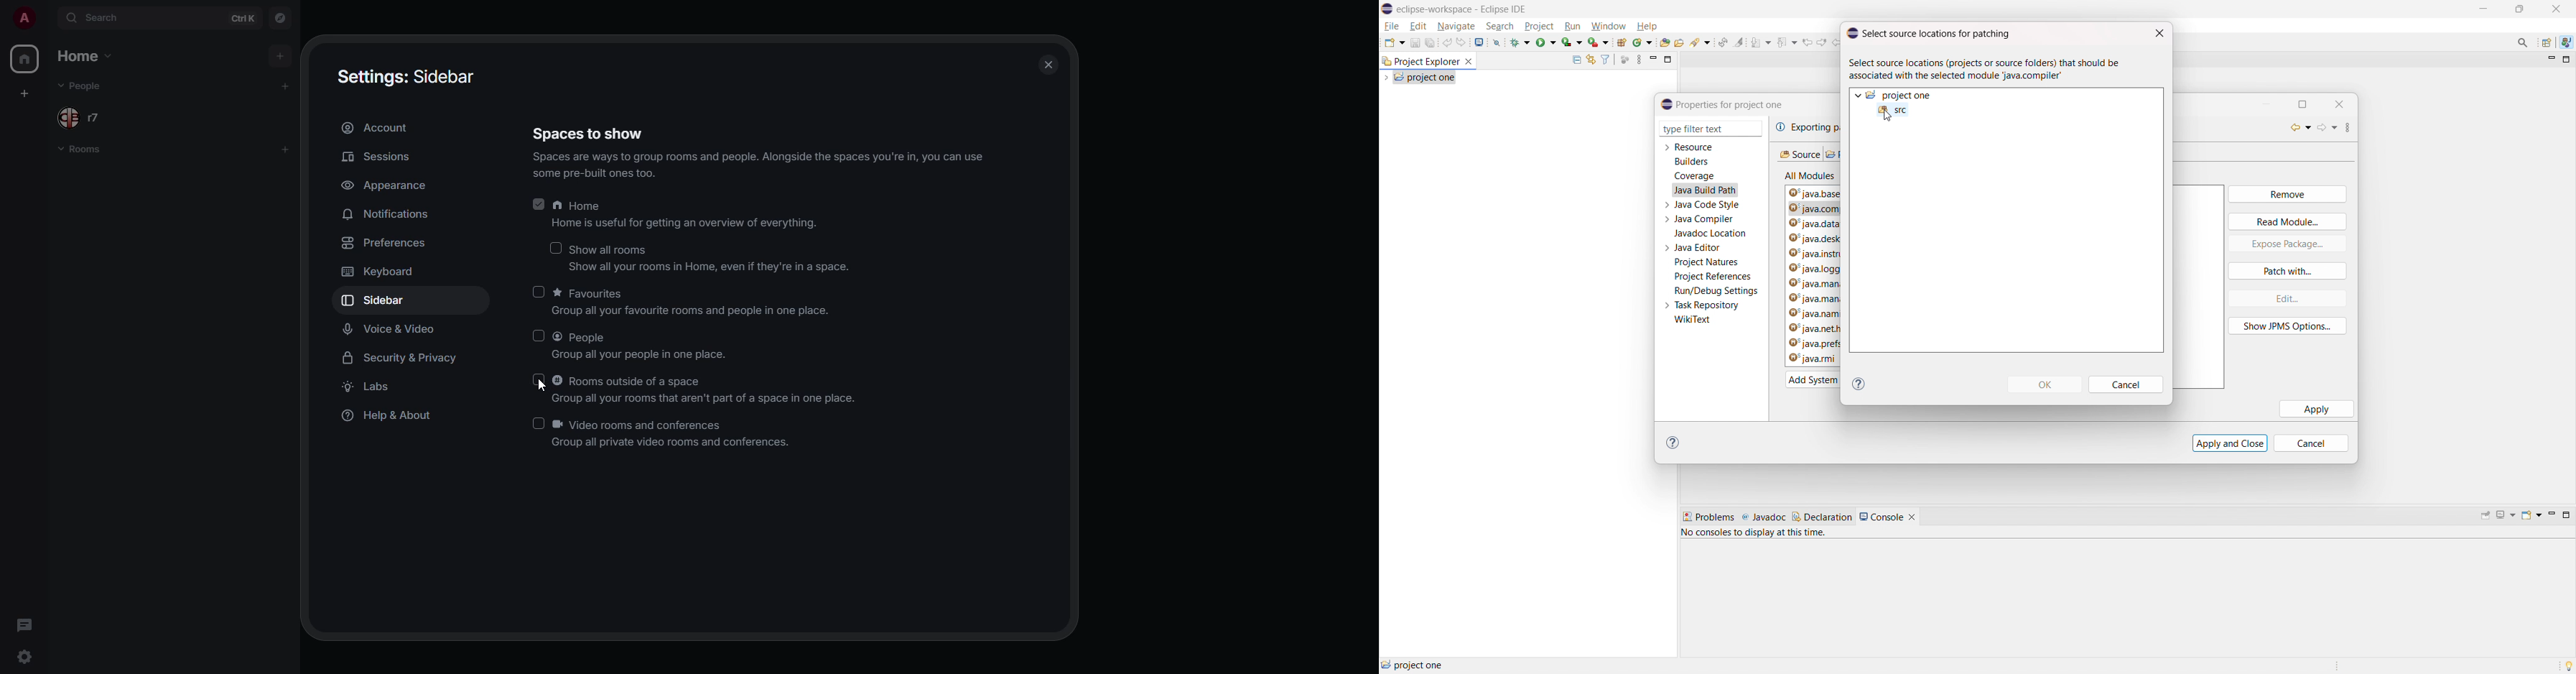  I want to click on link to editor, so click(1590, 60).